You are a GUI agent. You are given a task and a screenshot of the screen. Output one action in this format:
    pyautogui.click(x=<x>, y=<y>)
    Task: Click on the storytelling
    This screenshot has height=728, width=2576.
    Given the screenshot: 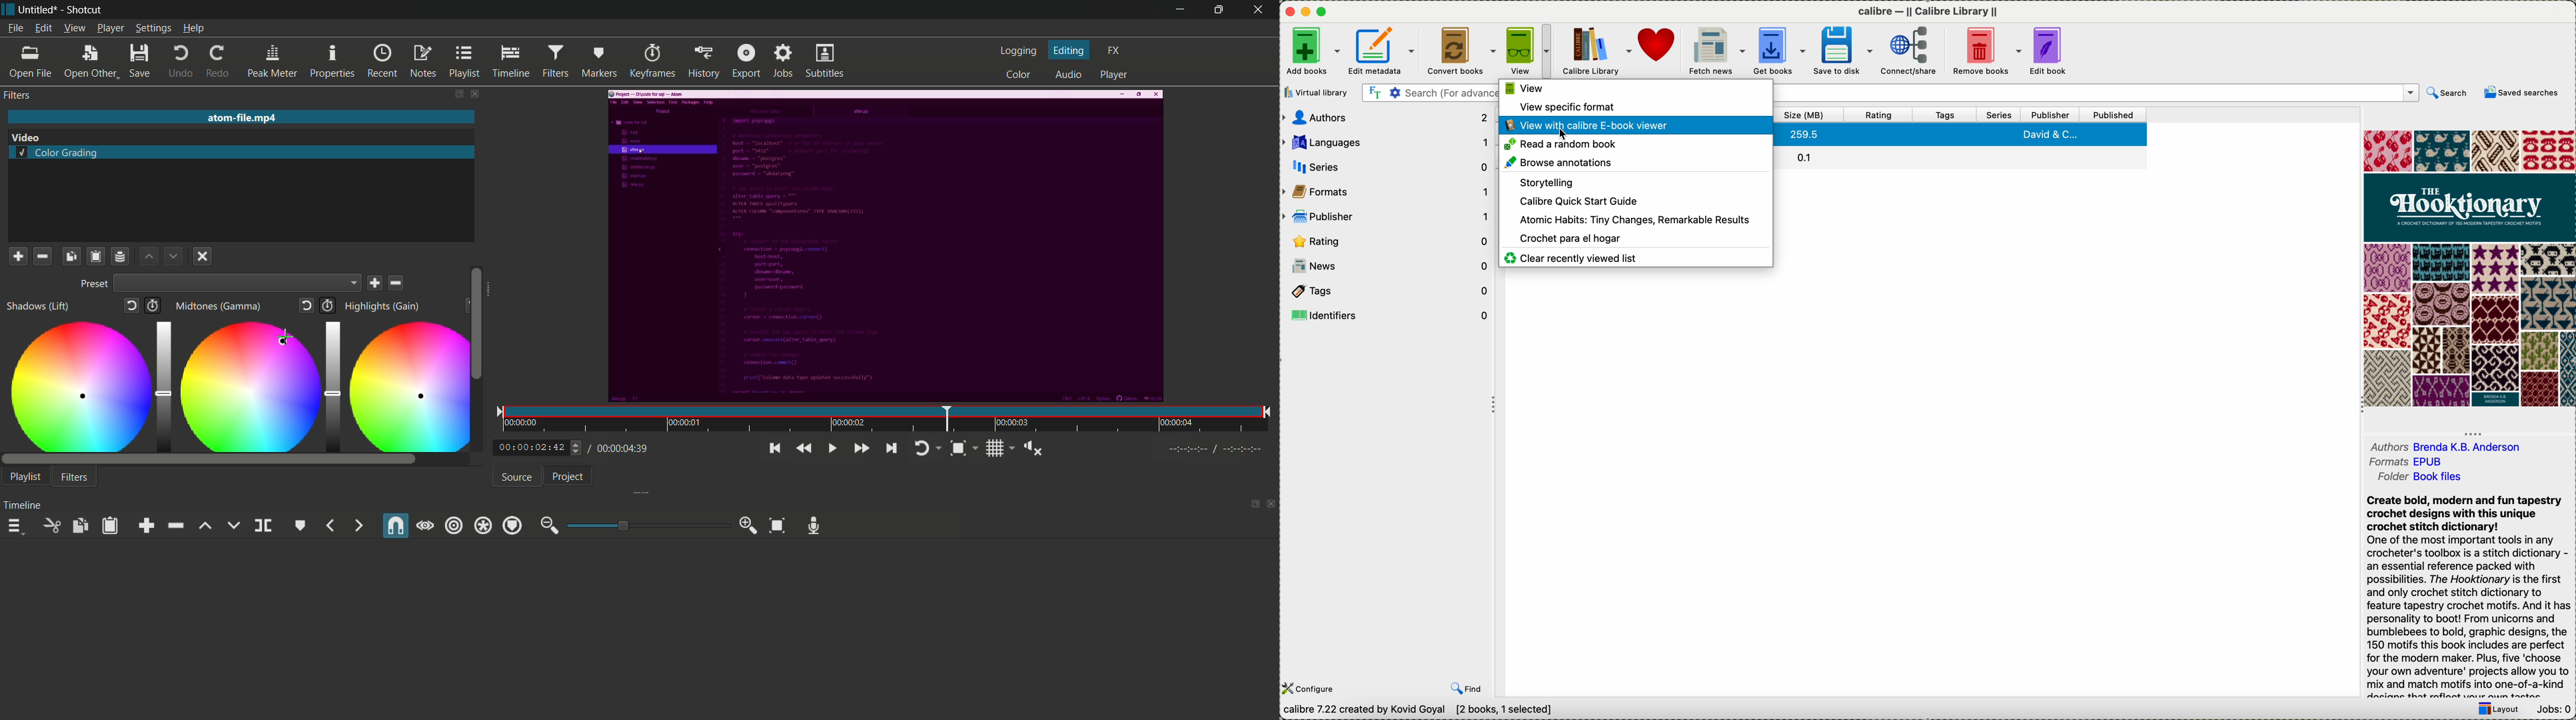 What is the action you would take?
    pyautogui.click(x=1543, y=182)
    